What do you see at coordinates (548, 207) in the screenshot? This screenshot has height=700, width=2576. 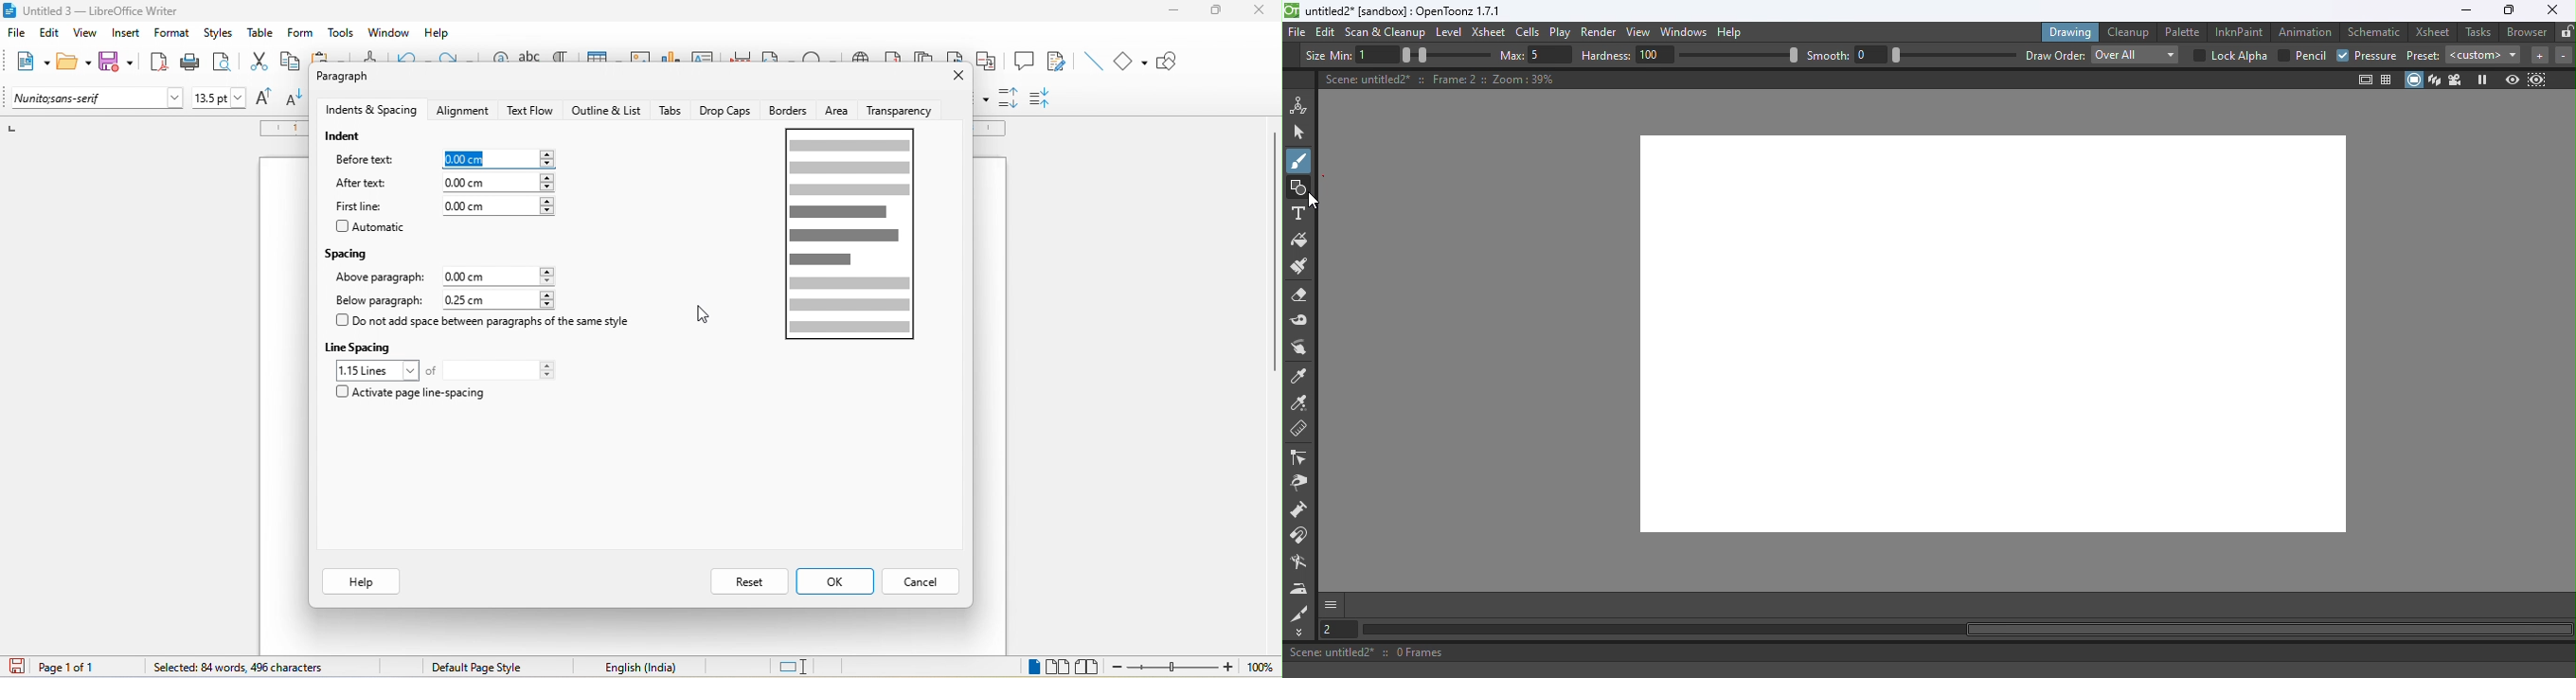 I see `increase or decrease` at bounding box center [548, 207].